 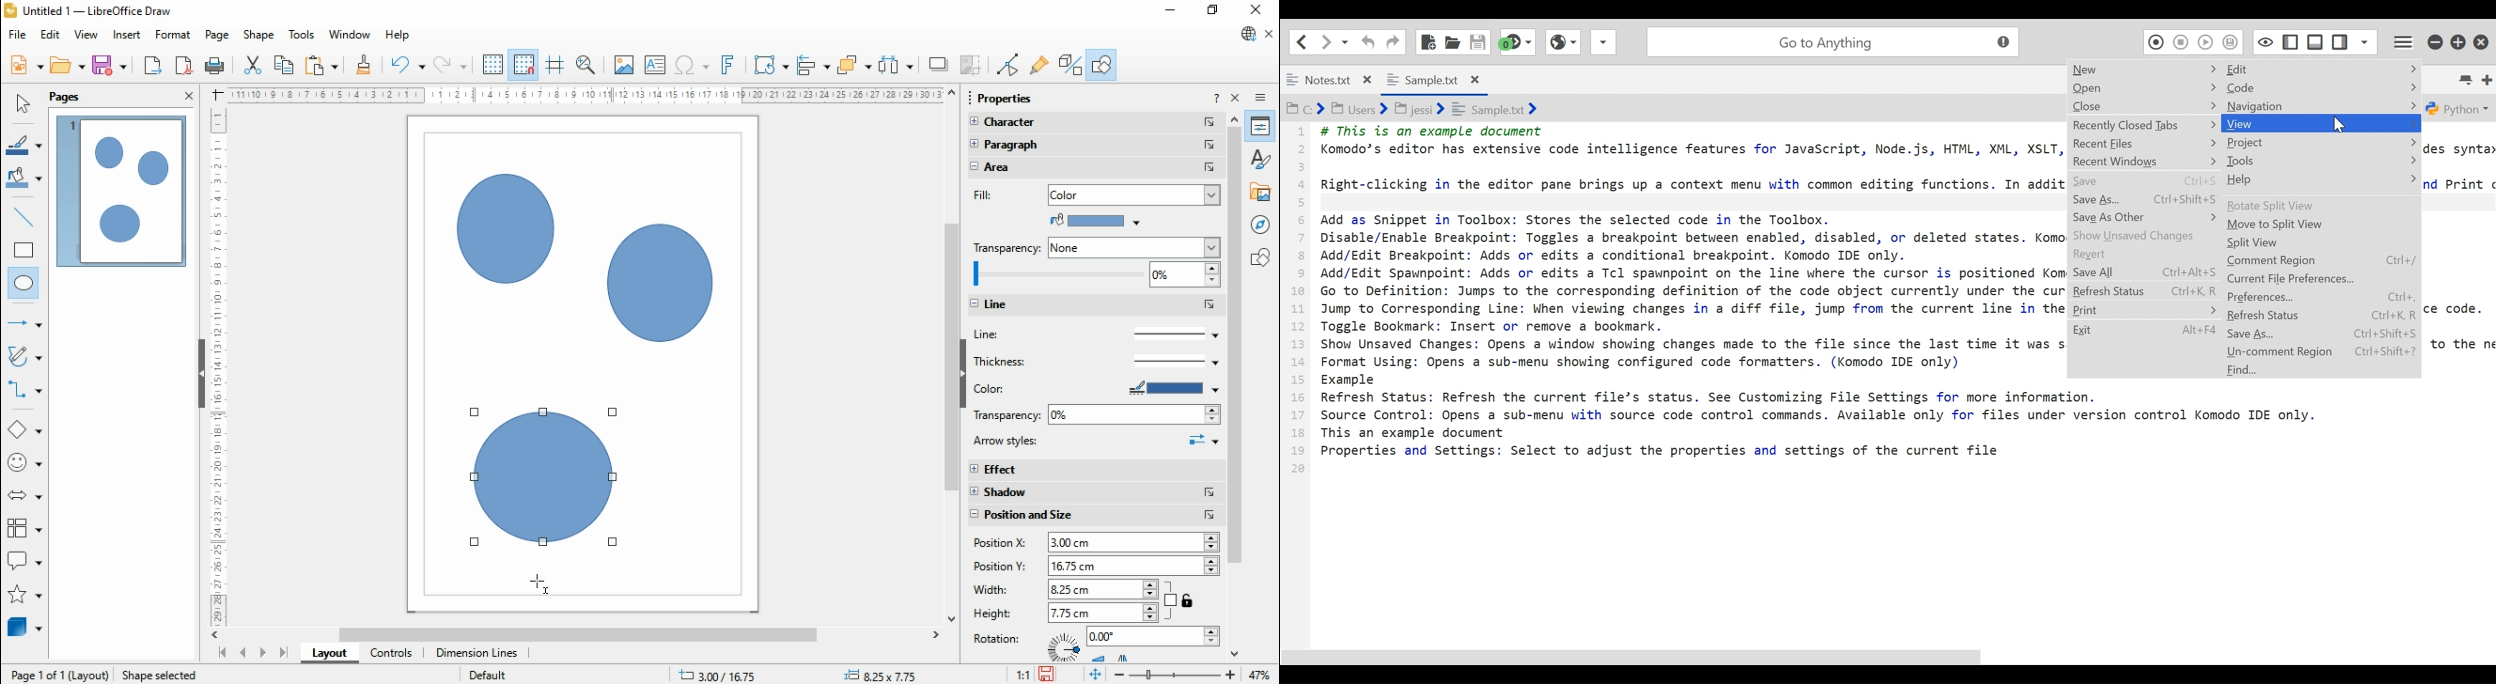 I want to click on insert fontwork text, so click(x=728, y=64).